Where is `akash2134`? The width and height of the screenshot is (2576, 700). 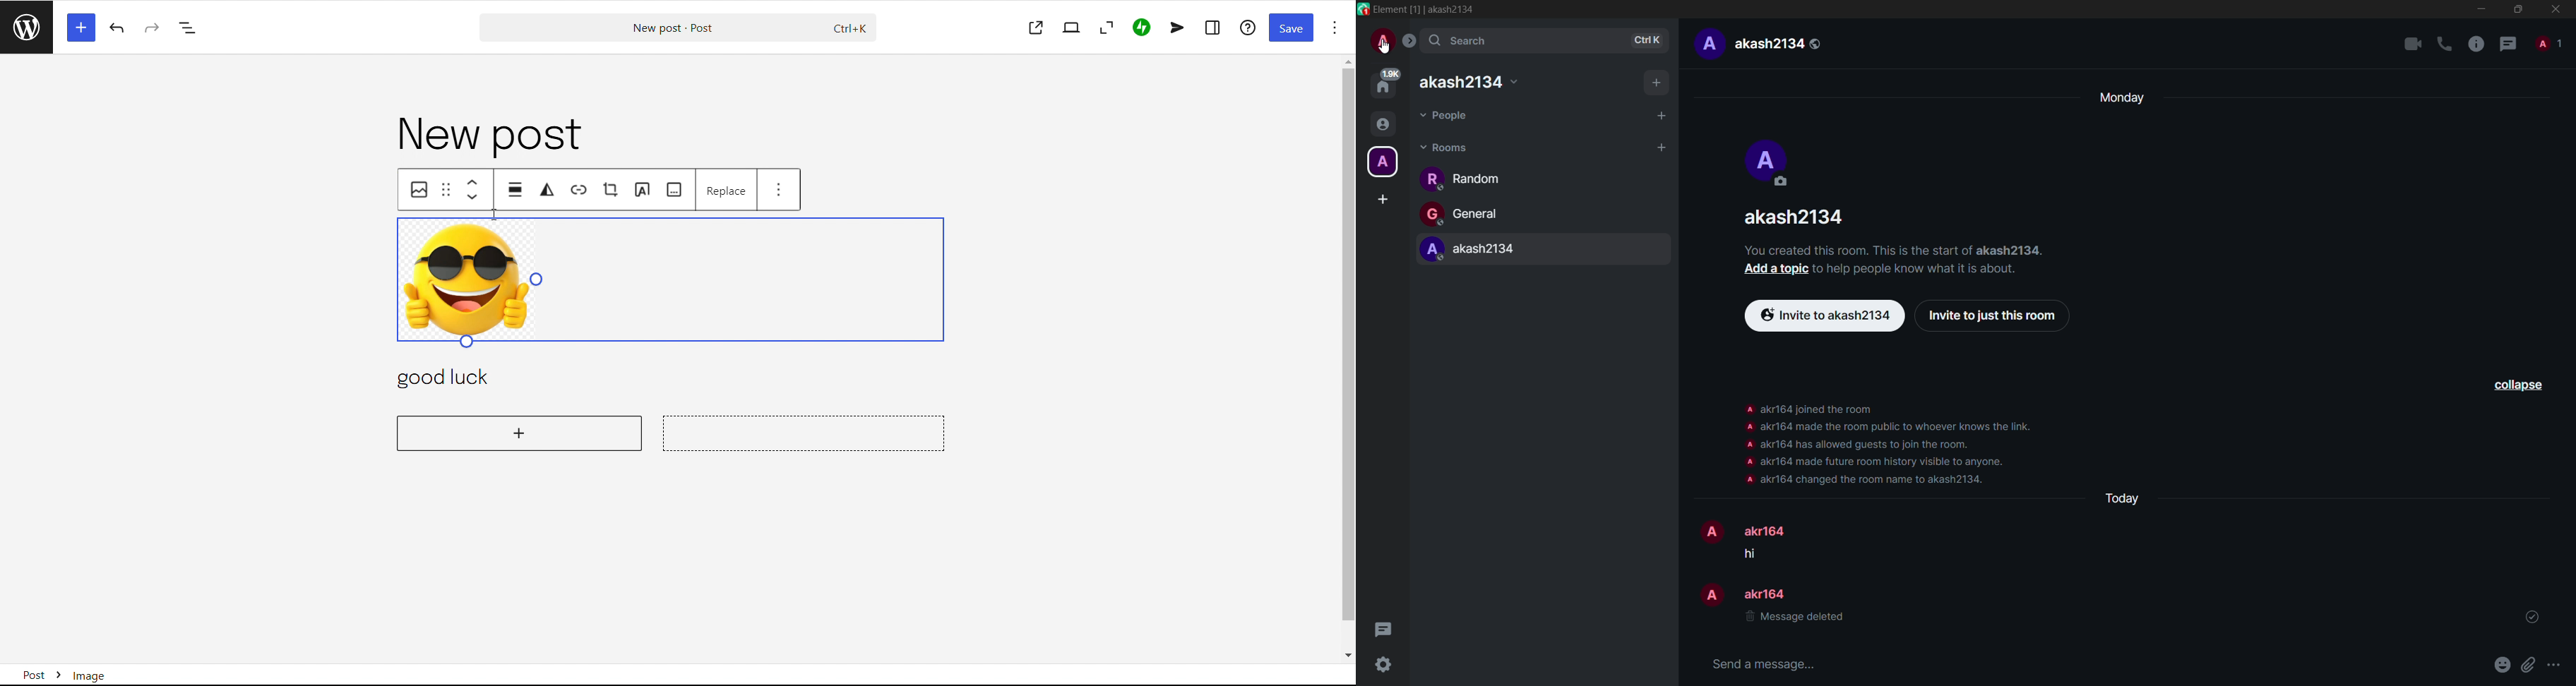 akash2134 is located at coordinates (1468, 83).